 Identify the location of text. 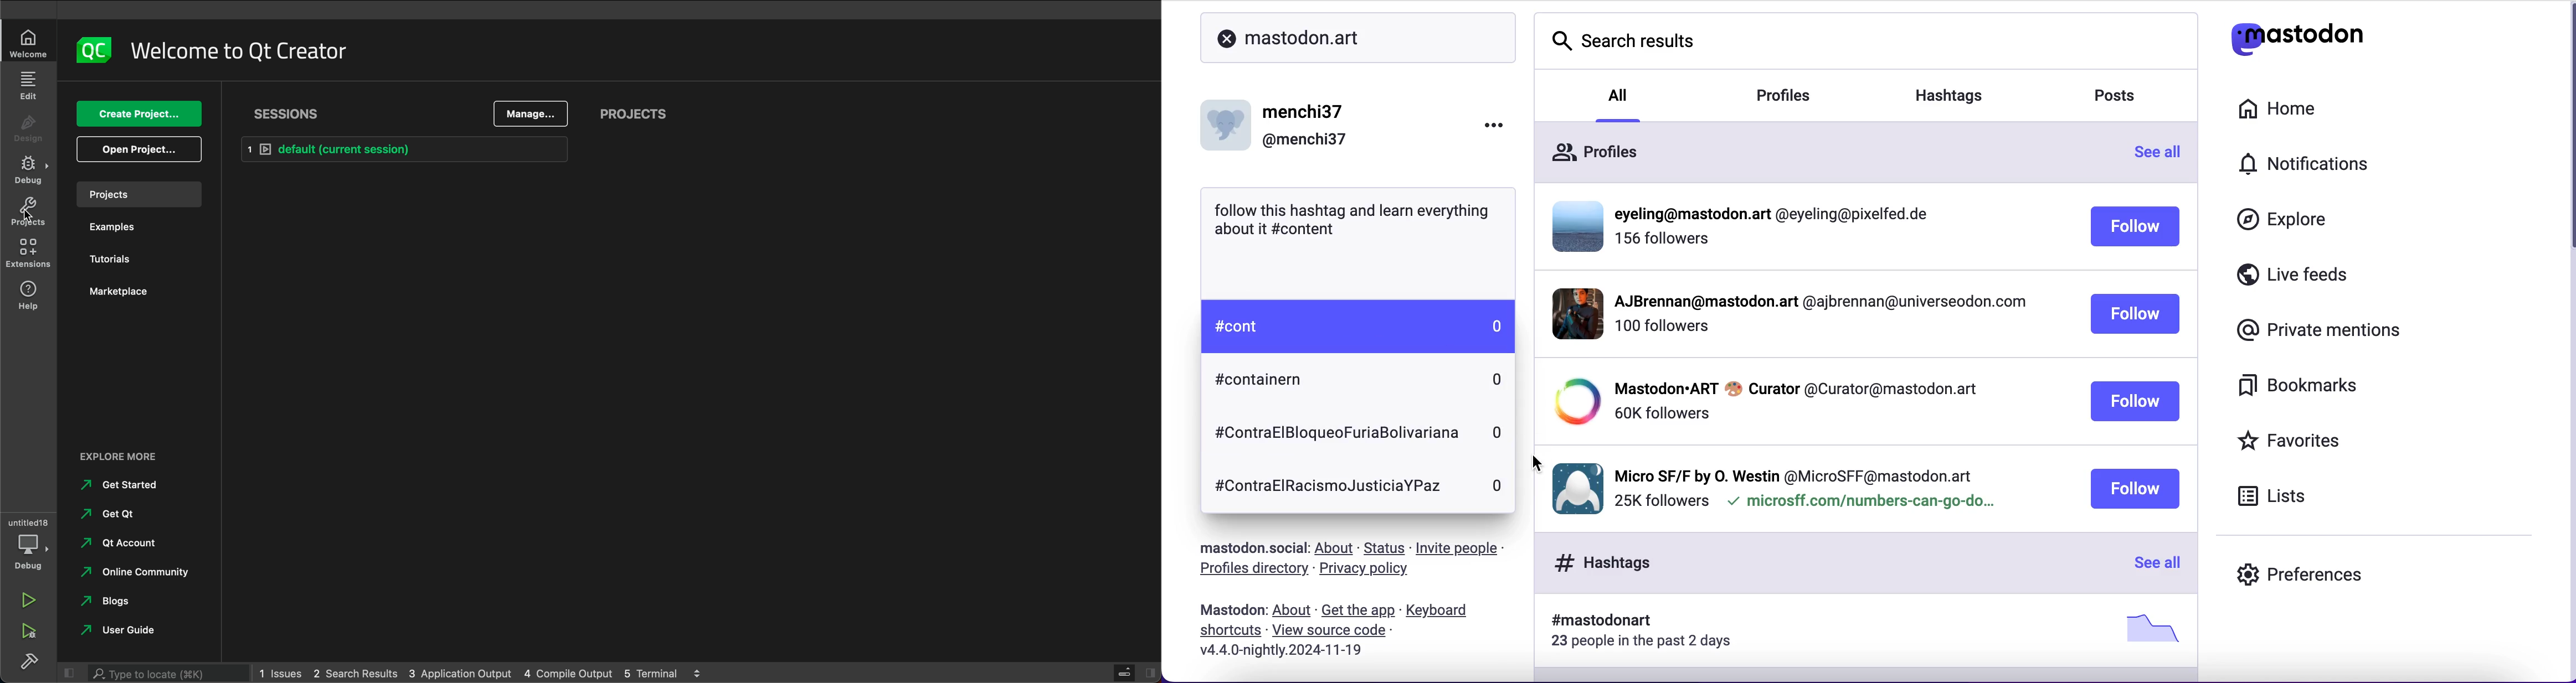
(1353, 223).